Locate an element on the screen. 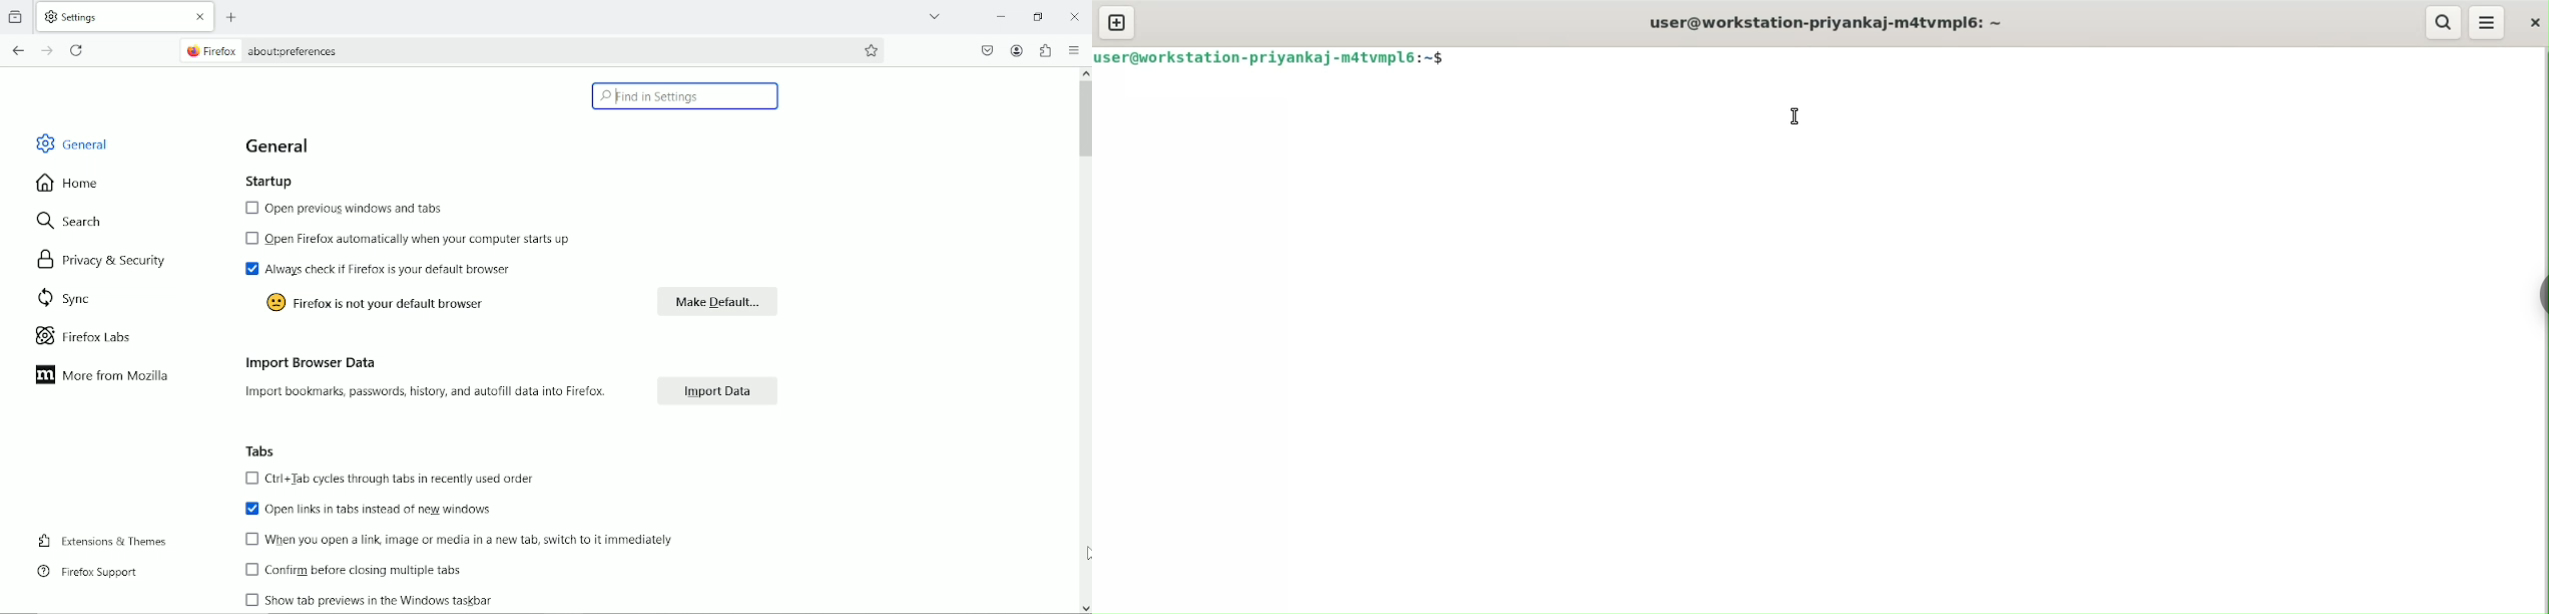  Tabs is located at coordinates (255, 450).